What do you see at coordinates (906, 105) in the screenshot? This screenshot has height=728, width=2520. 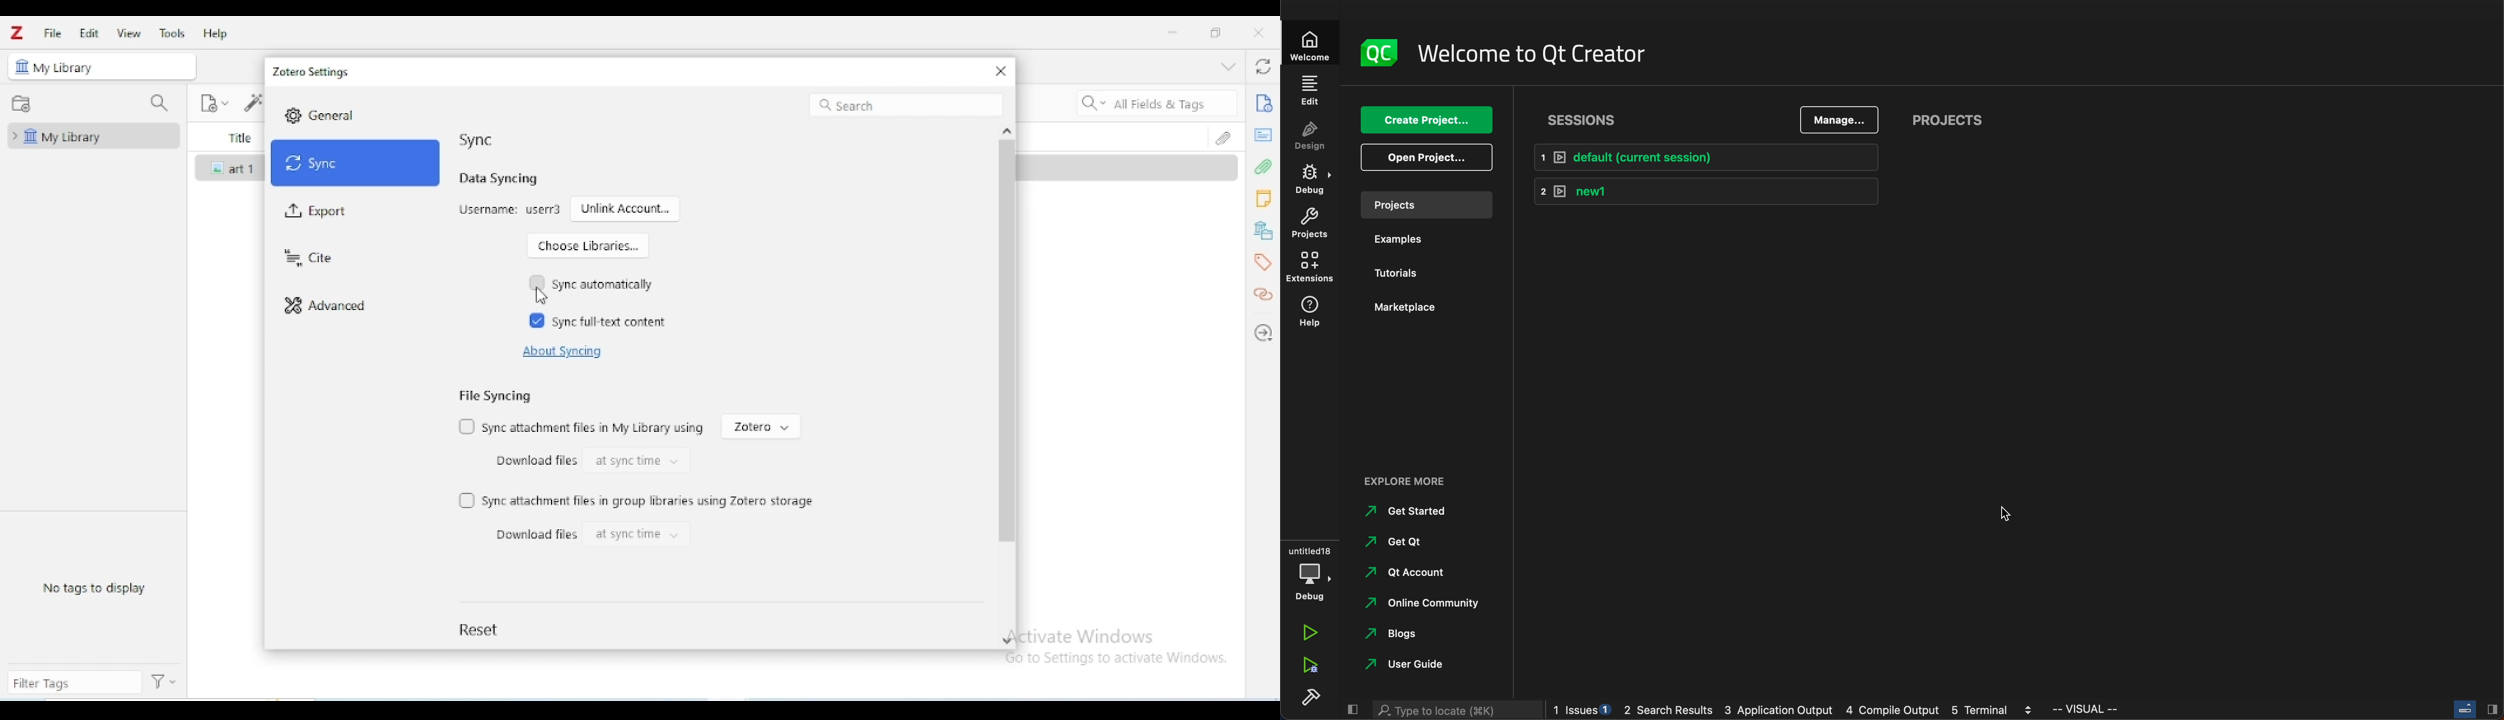 I see `search` at bounding box center [906, 105].